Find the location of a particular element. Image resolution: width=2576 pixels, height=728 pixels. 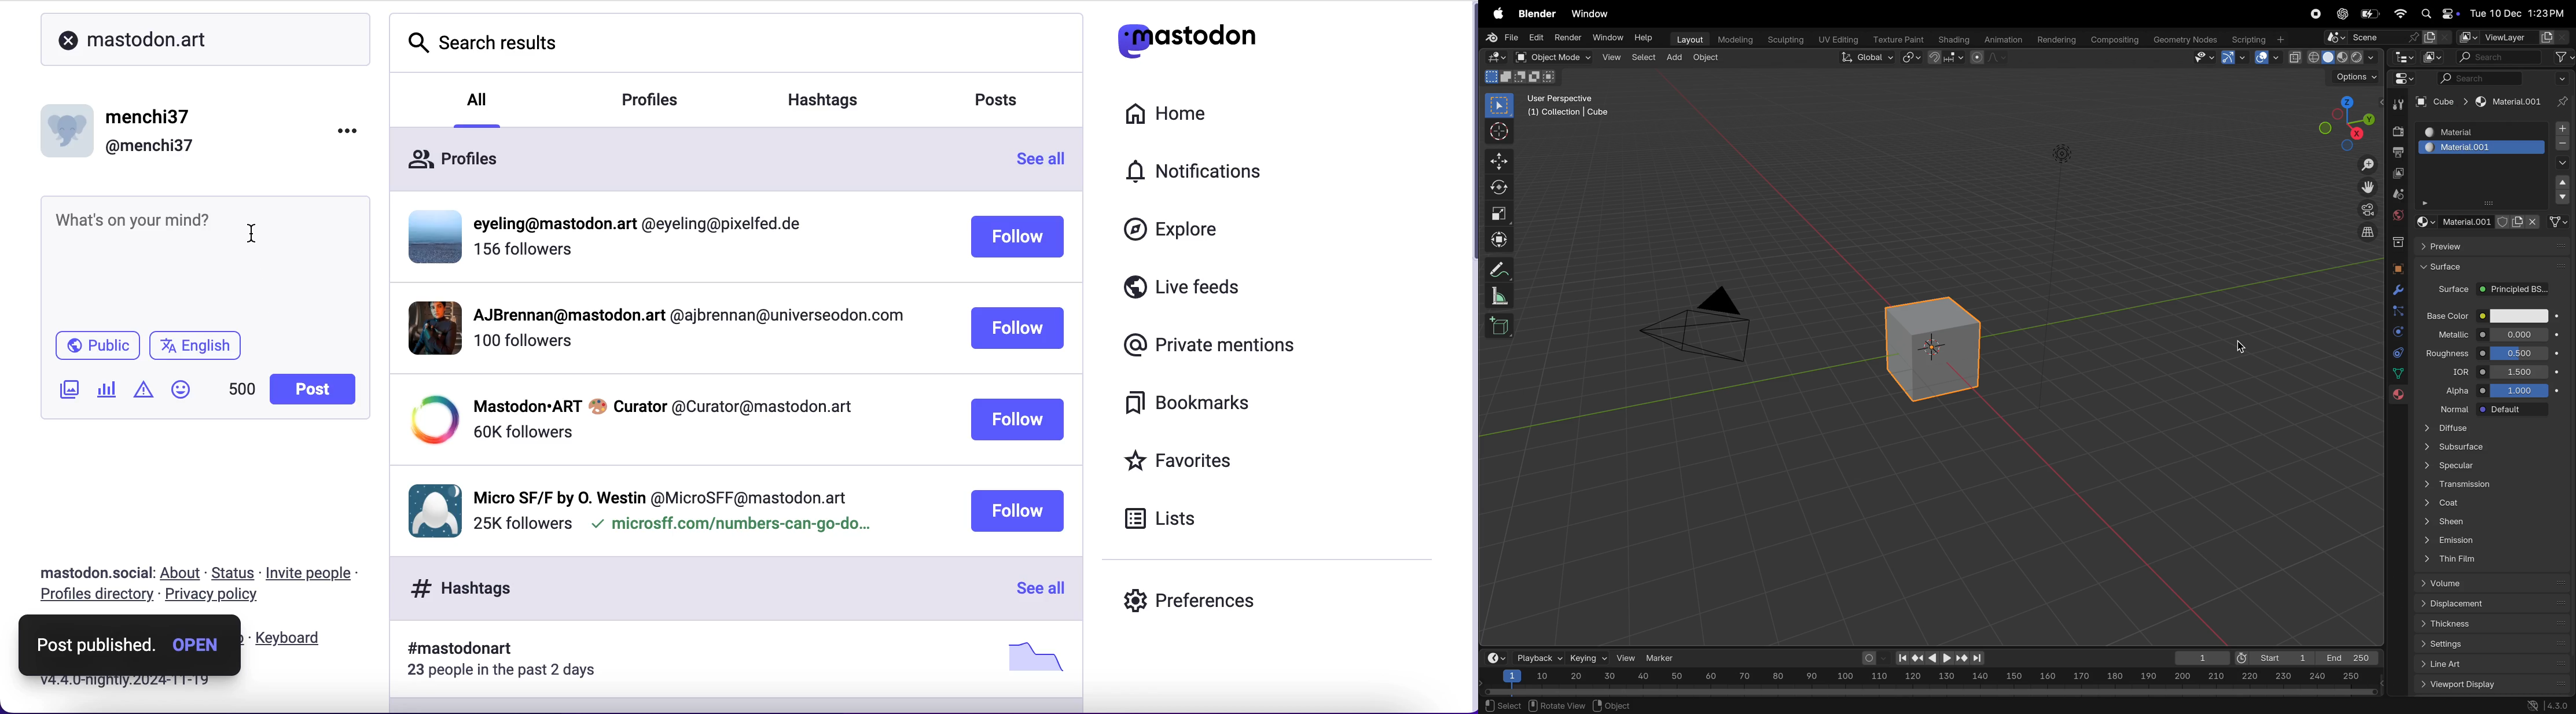

sheen is located at coordinates (2497, 521).